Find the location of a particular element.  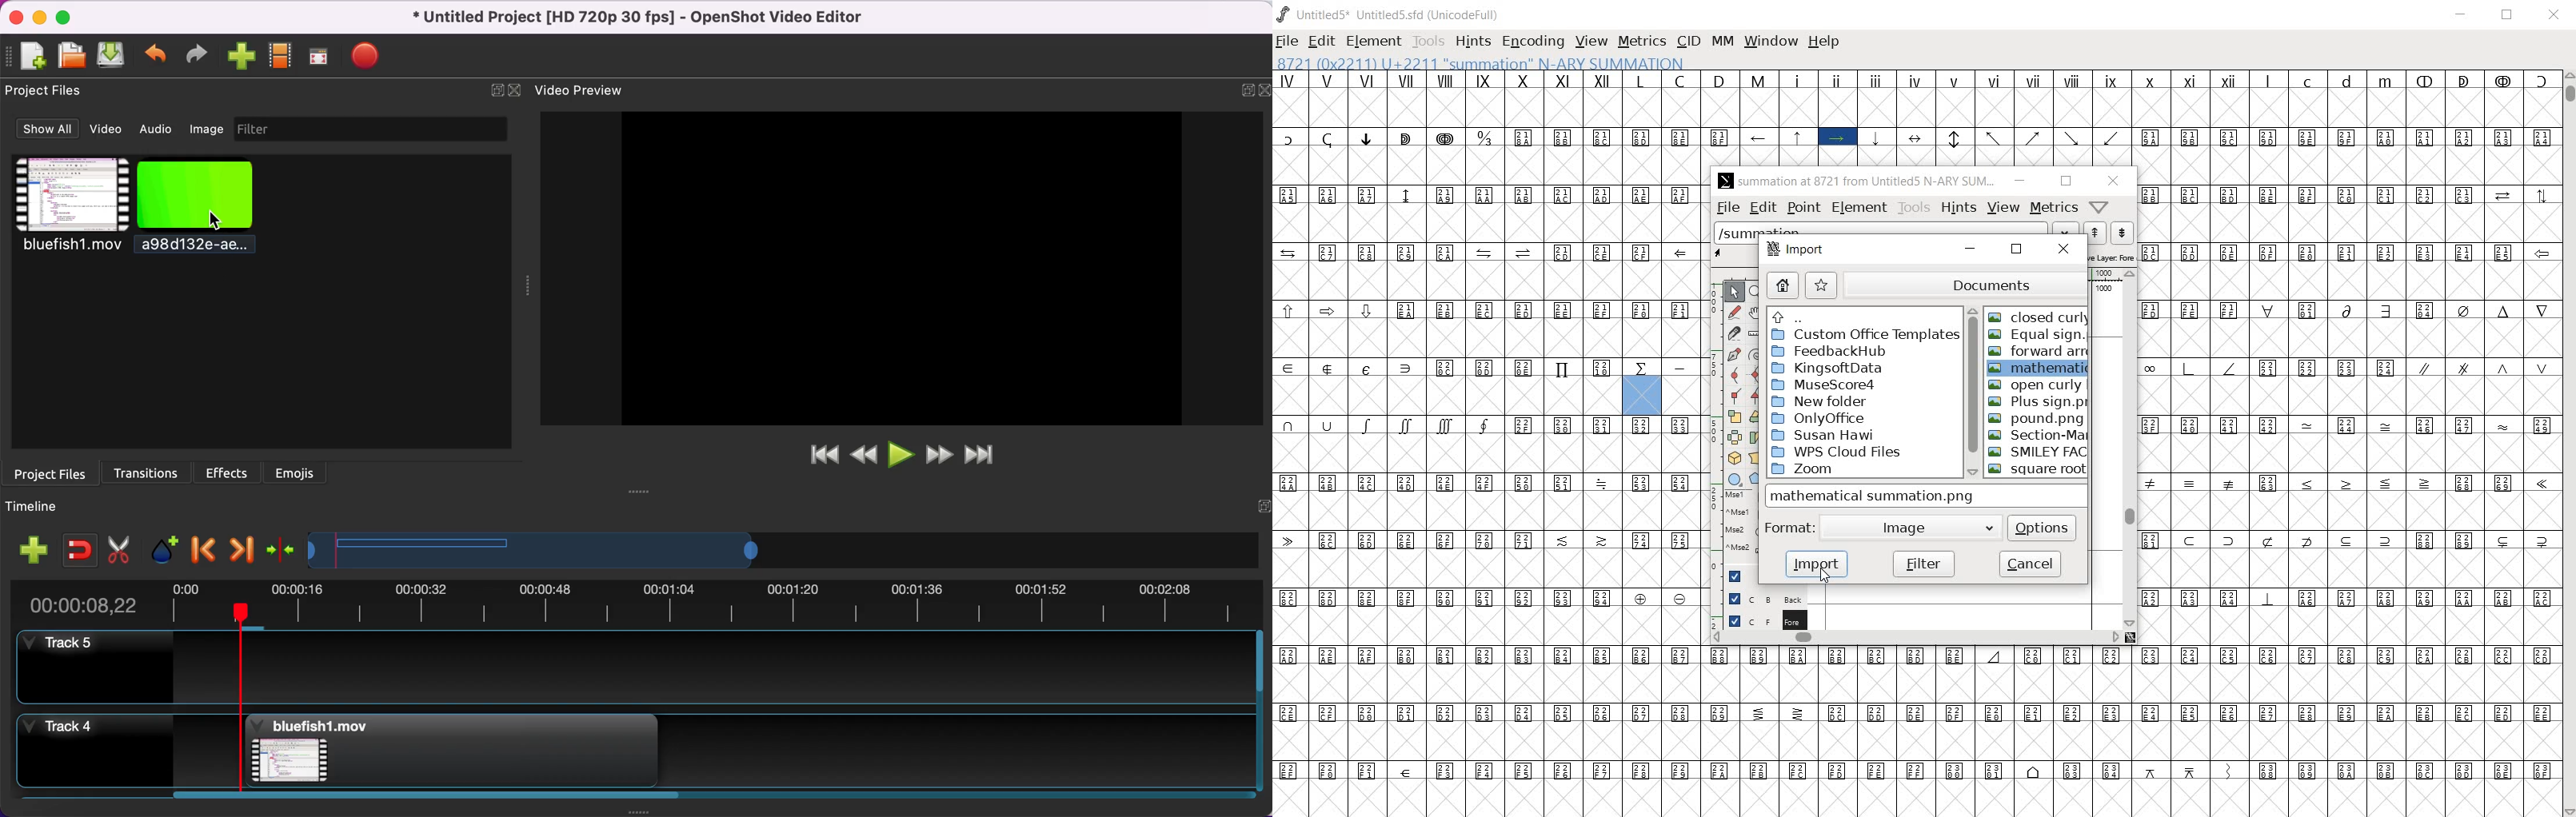

TOOLS is located at coordinates (1427, 40).